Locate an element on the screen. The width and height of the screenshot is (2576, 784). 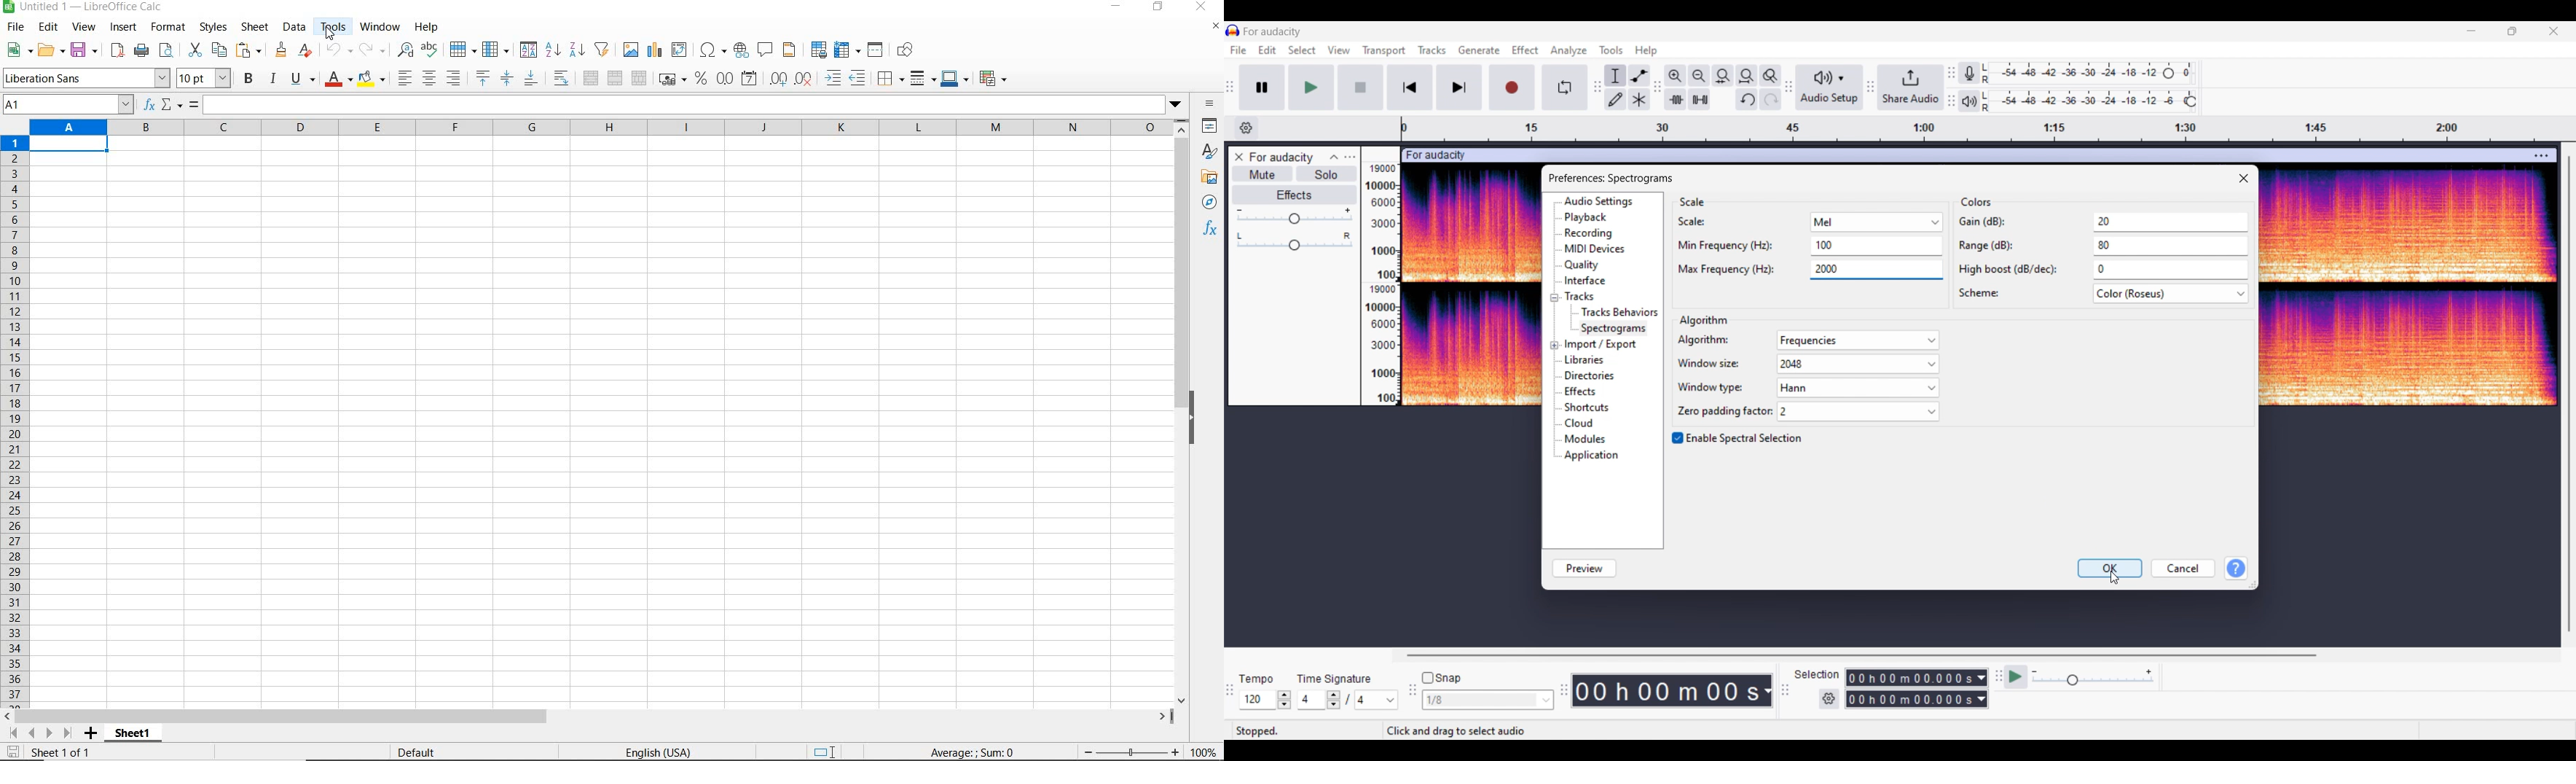
Indicates time signature settings  is located at coordinates (1334, 679).